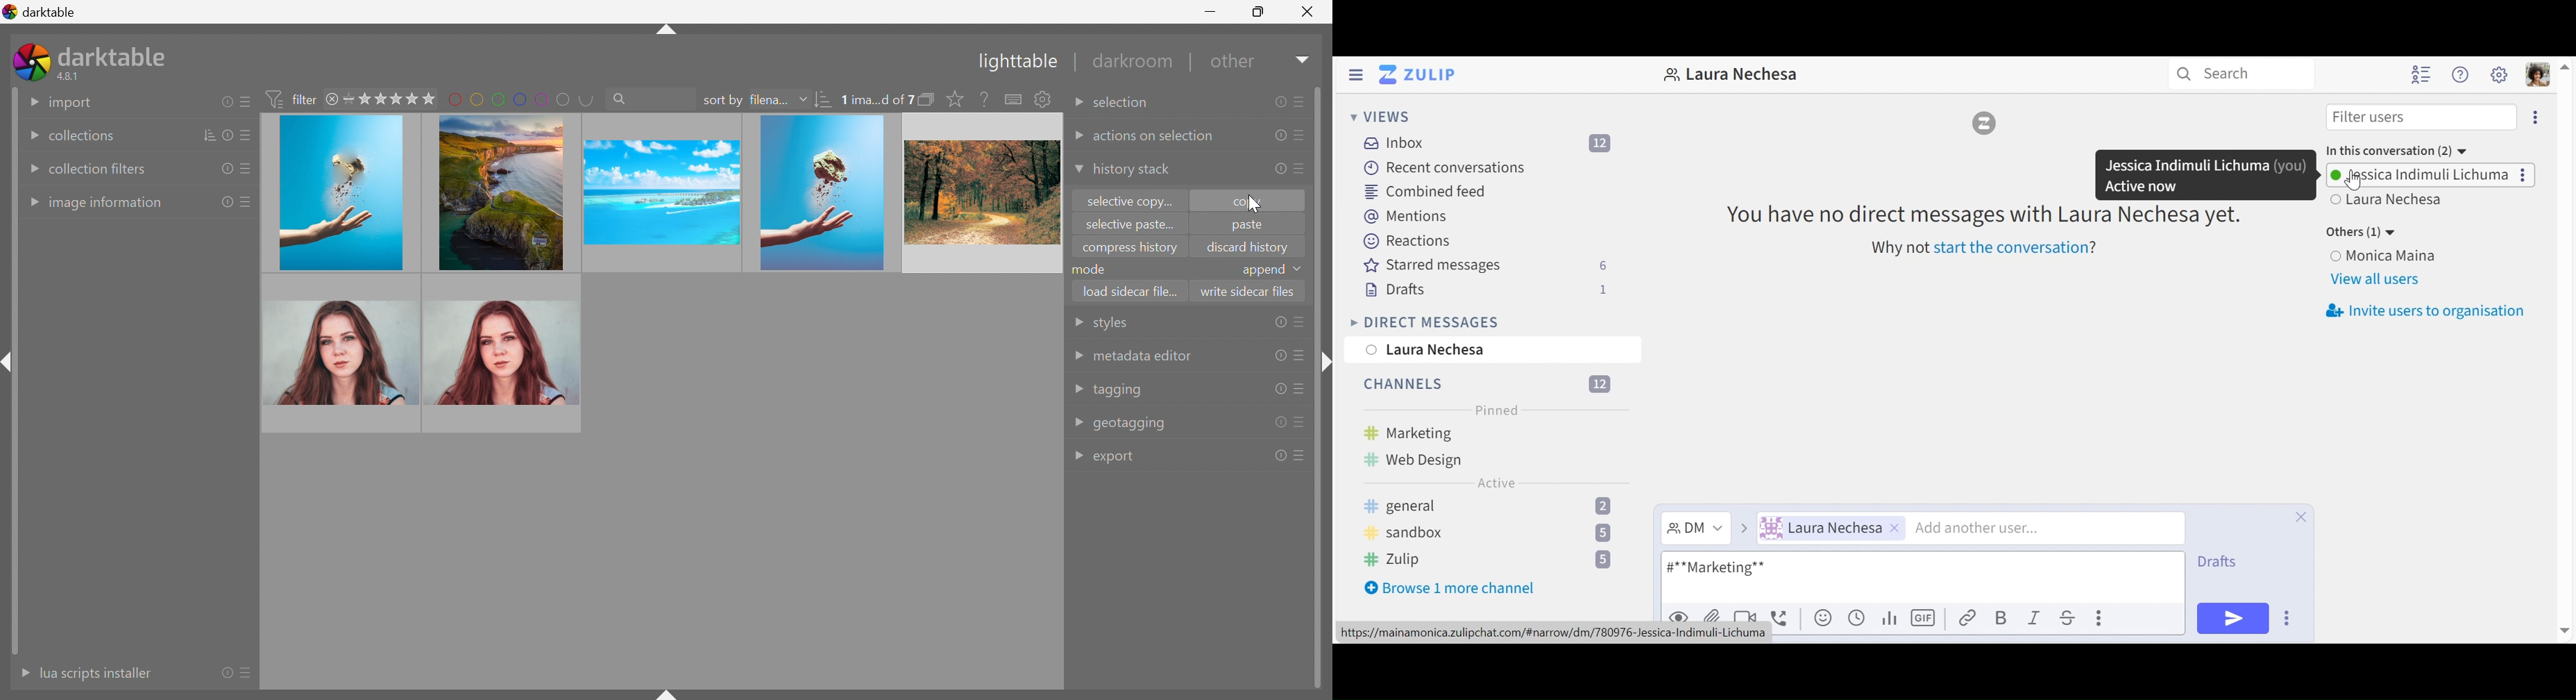 The height and width of the screenshot is (700, 2576). I want to click on presets, so click(1303, 135).